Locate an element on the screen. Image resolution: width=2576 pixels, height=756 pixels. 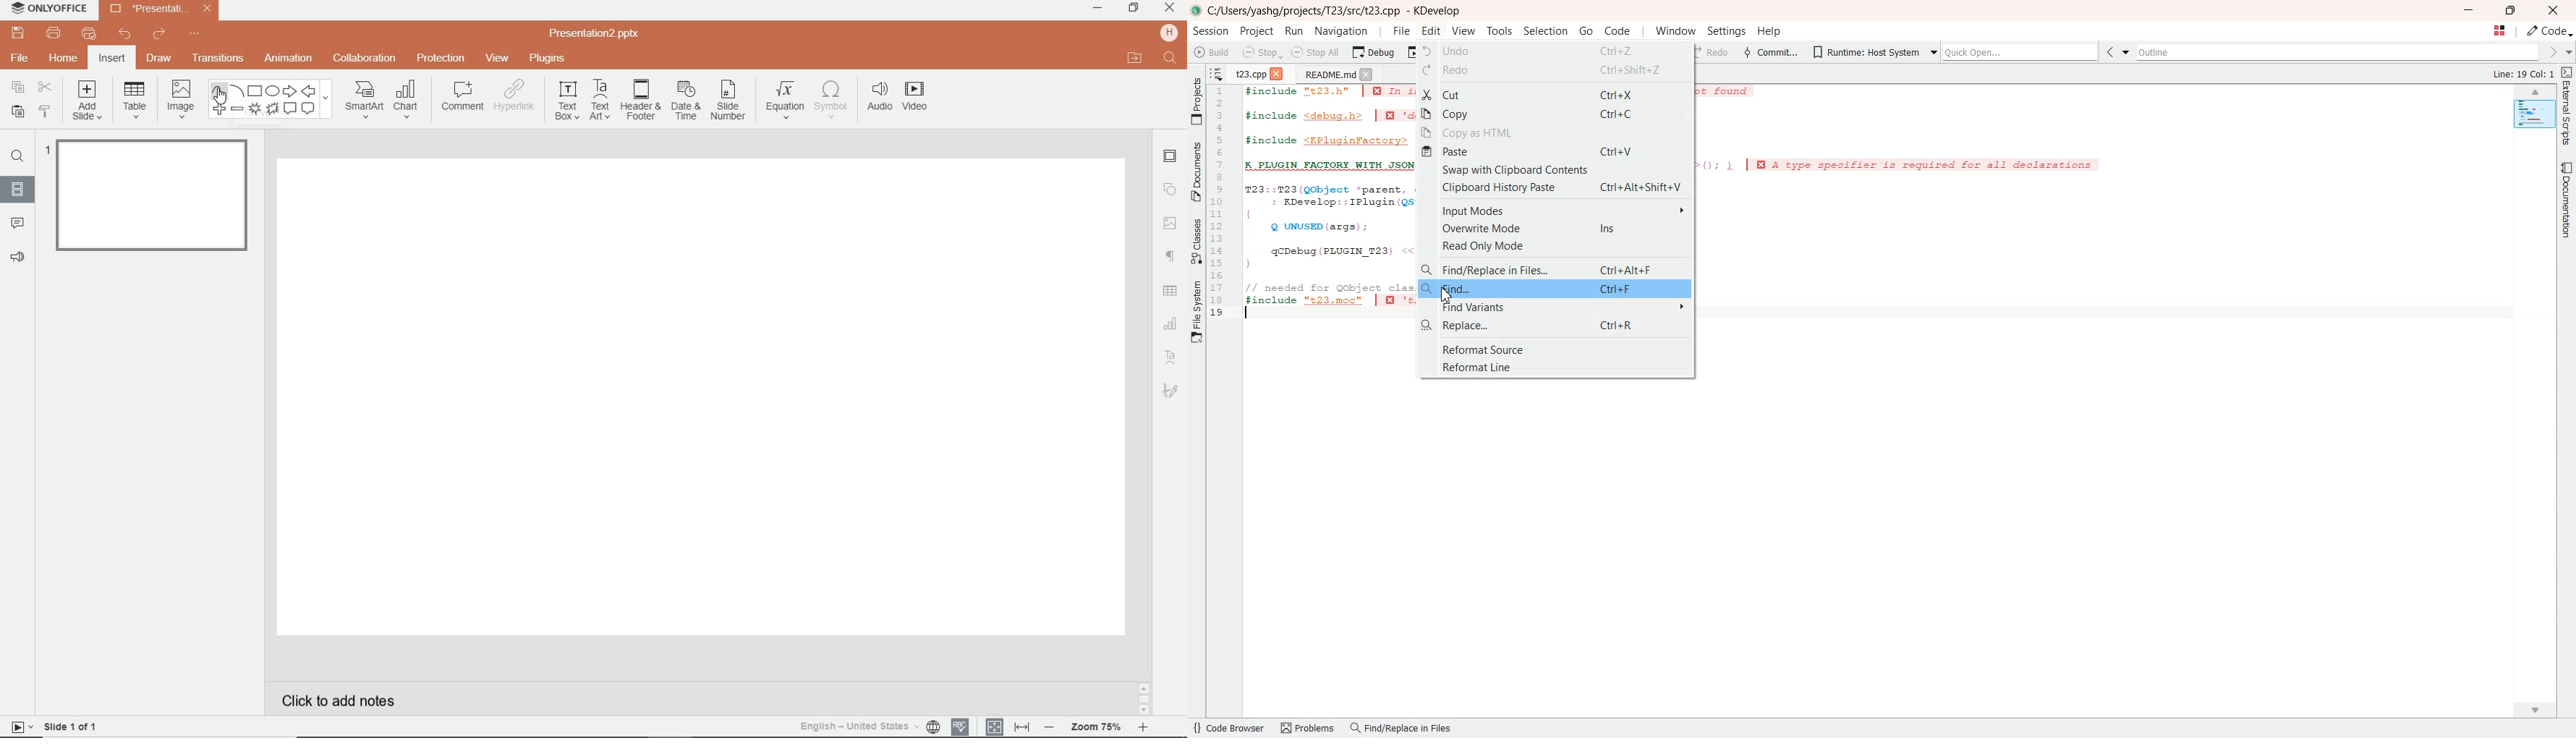
IMAGE SETTINGS is located at coordinates (1171, 223).